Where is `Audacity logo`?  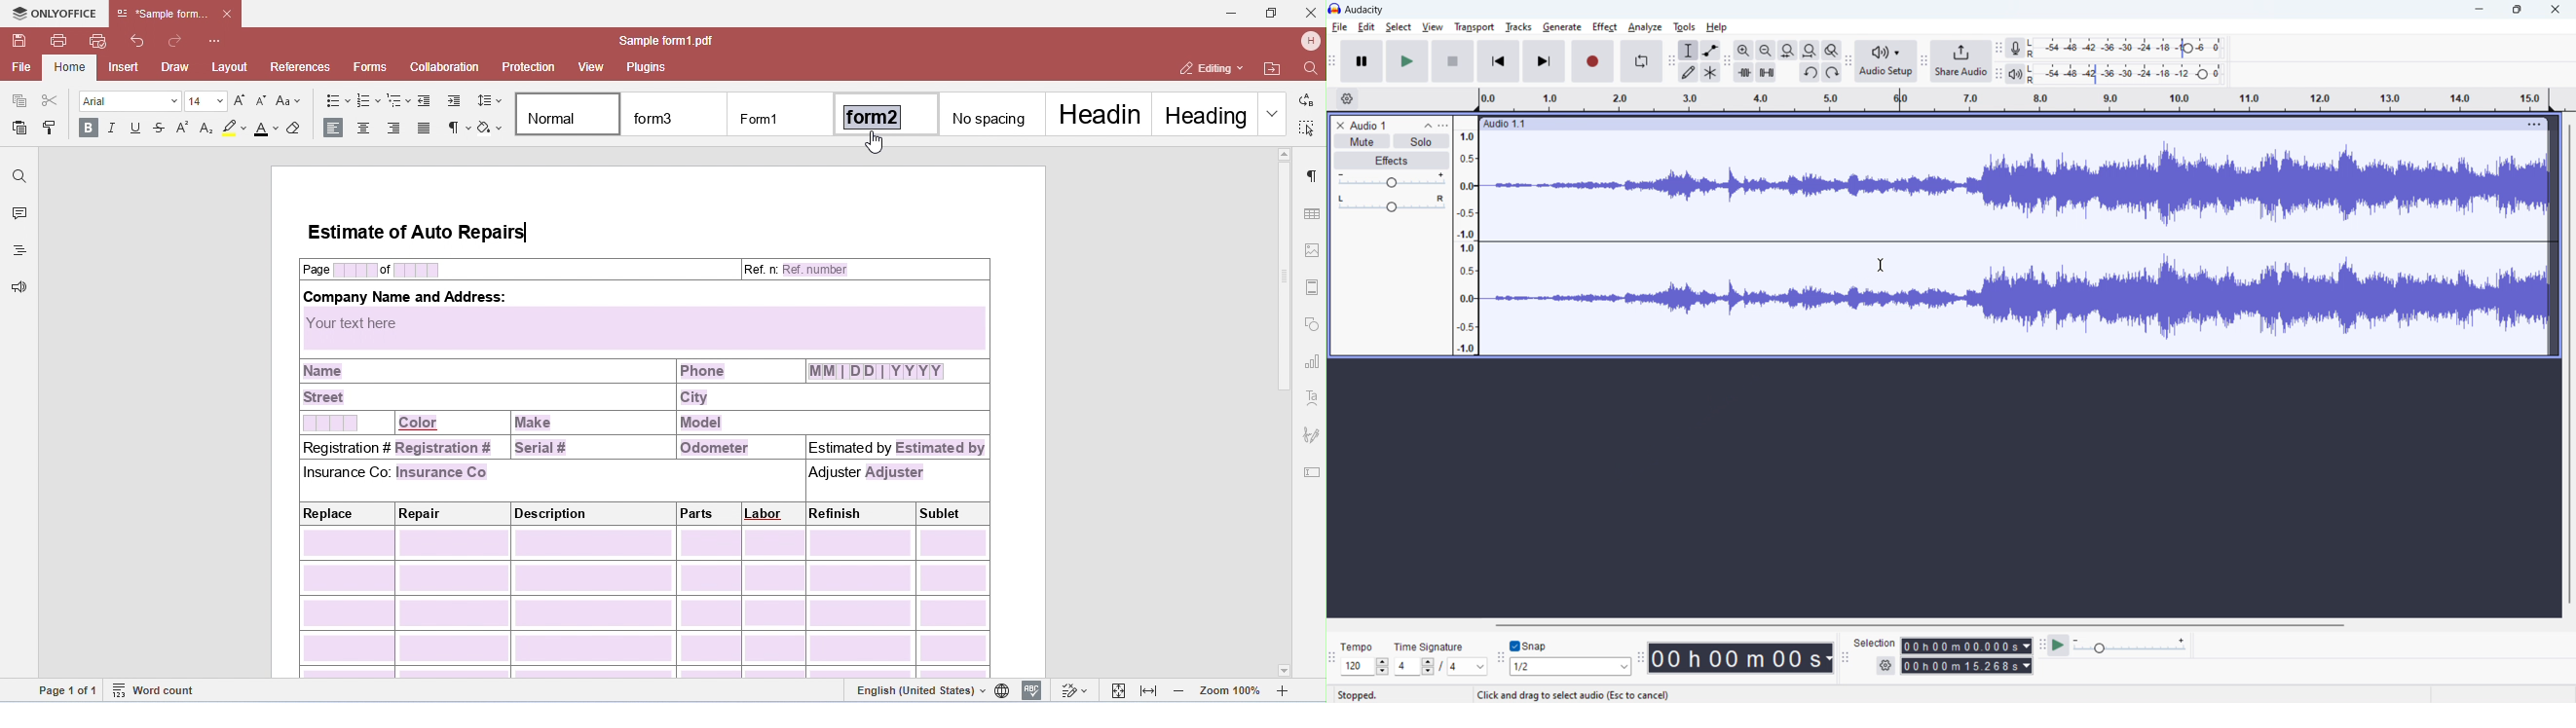 Audacity logo is located at coordinates (1335, 8).